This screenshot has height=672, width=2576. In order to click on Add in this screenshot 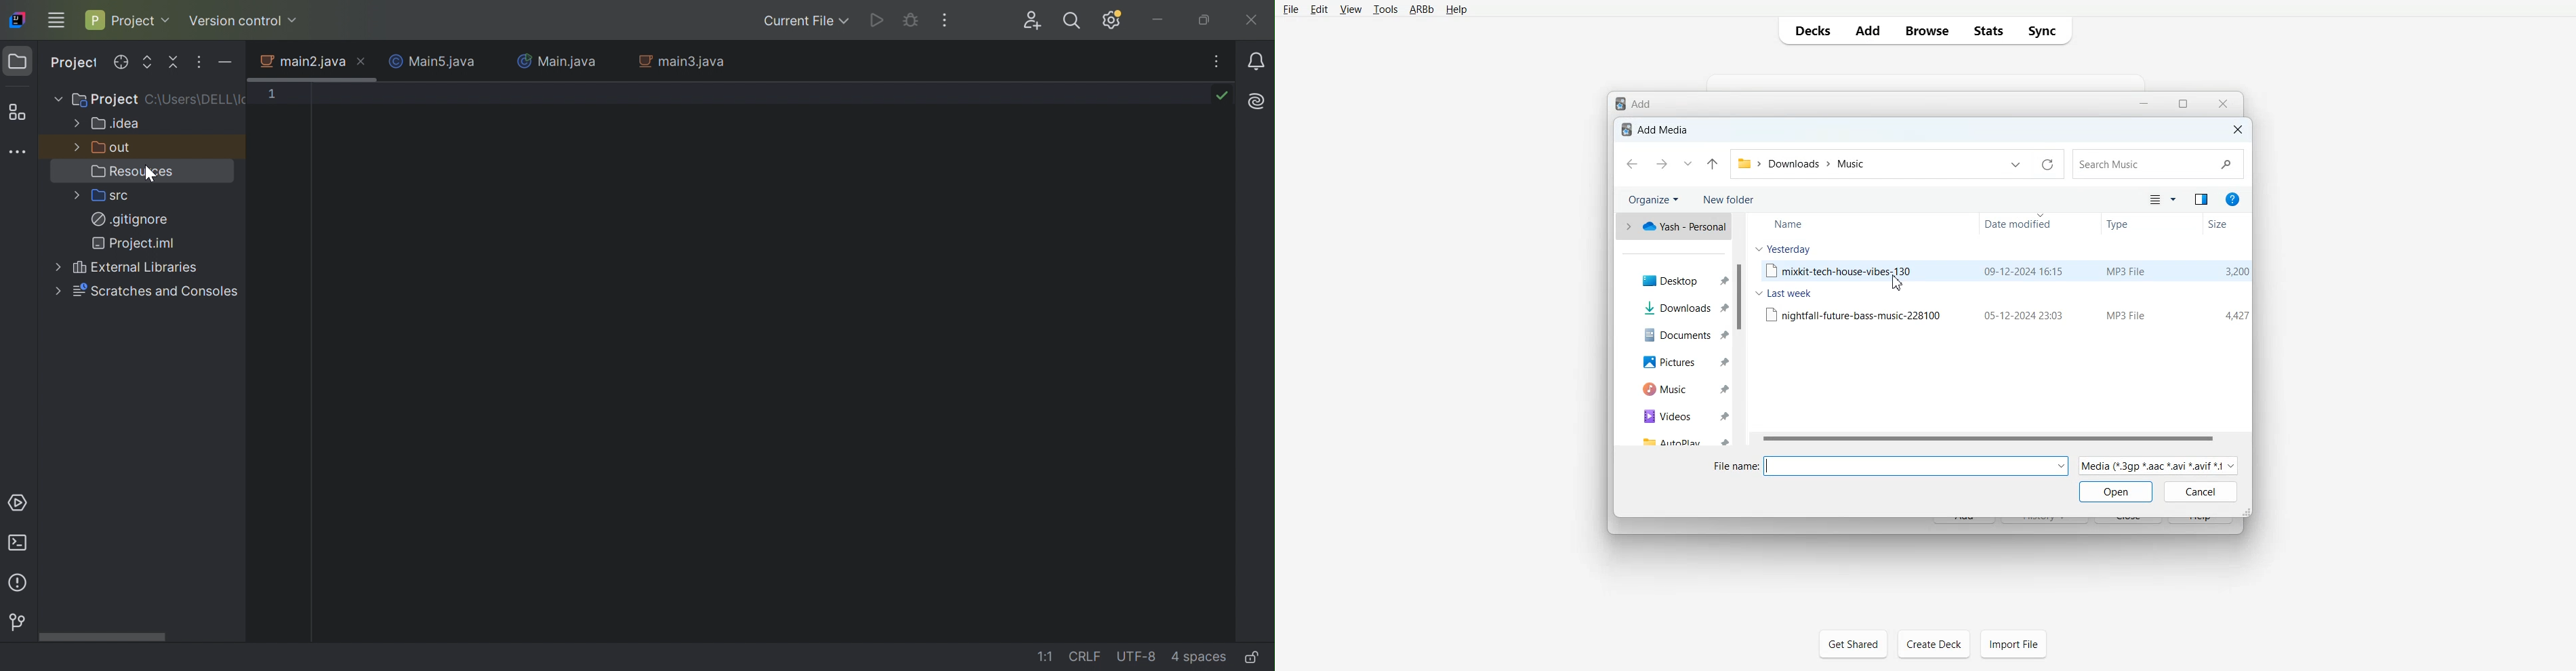, I will do `click(1868, 30)`.